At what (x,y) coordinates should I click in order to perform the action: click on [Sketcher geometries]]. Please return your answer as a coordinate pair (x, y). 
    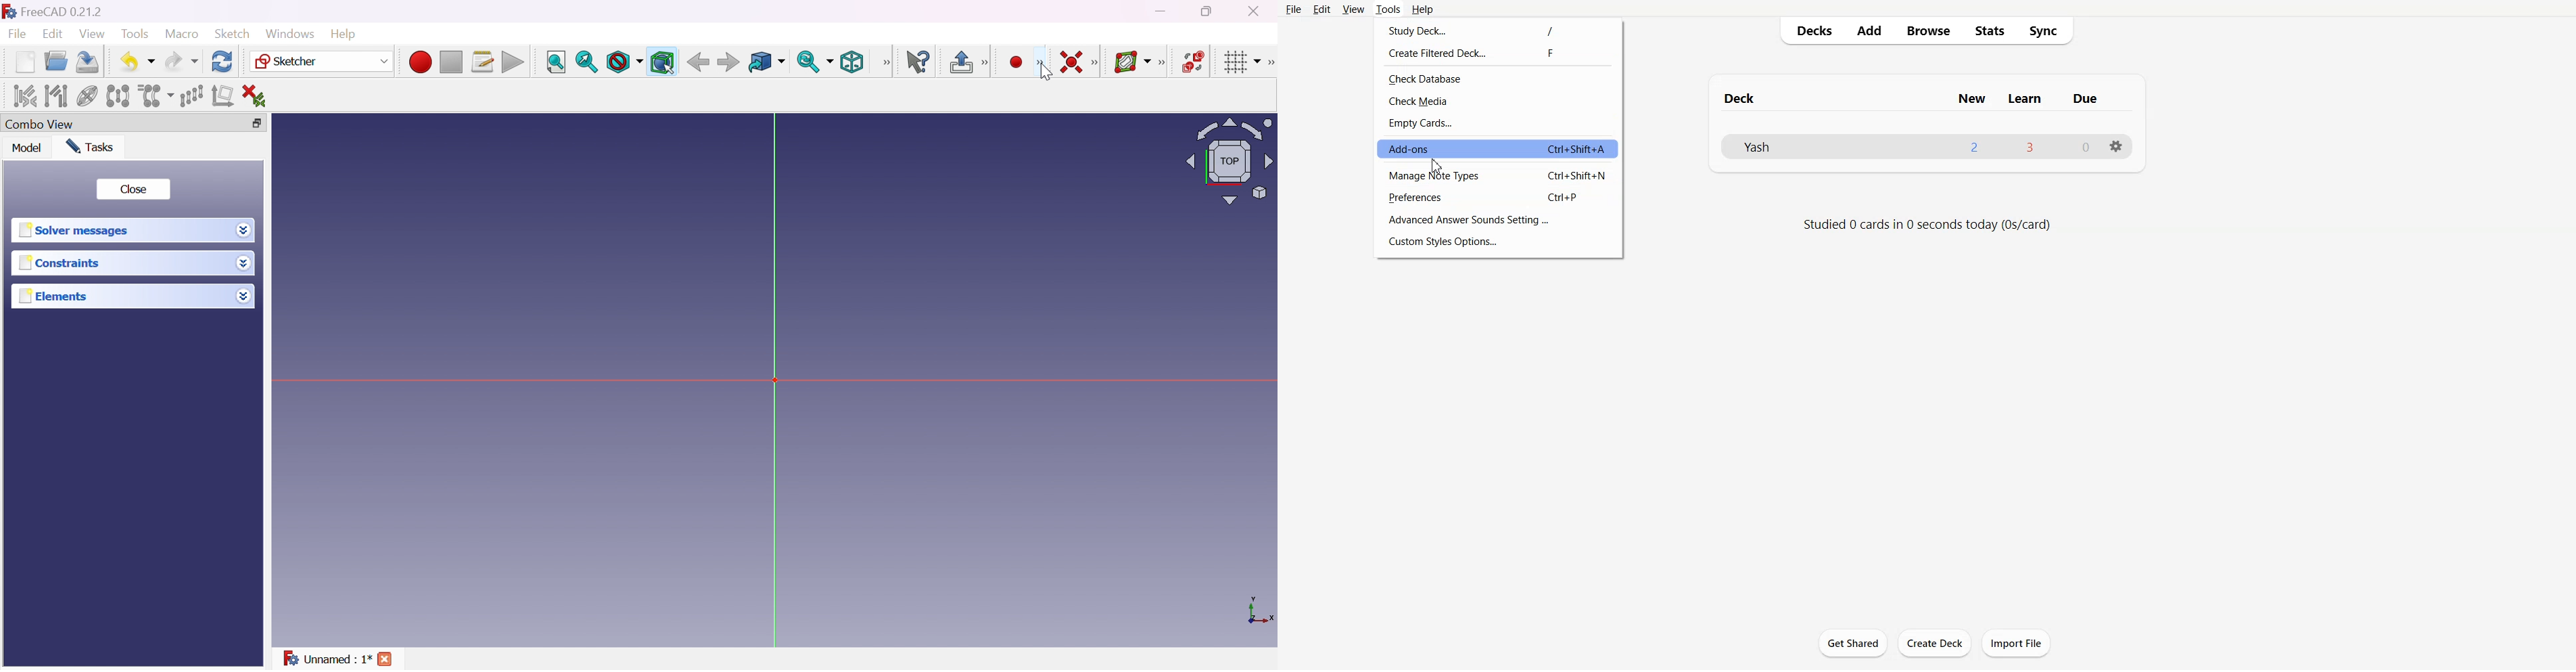
    Looking at the image, I should click on (1040, 63).